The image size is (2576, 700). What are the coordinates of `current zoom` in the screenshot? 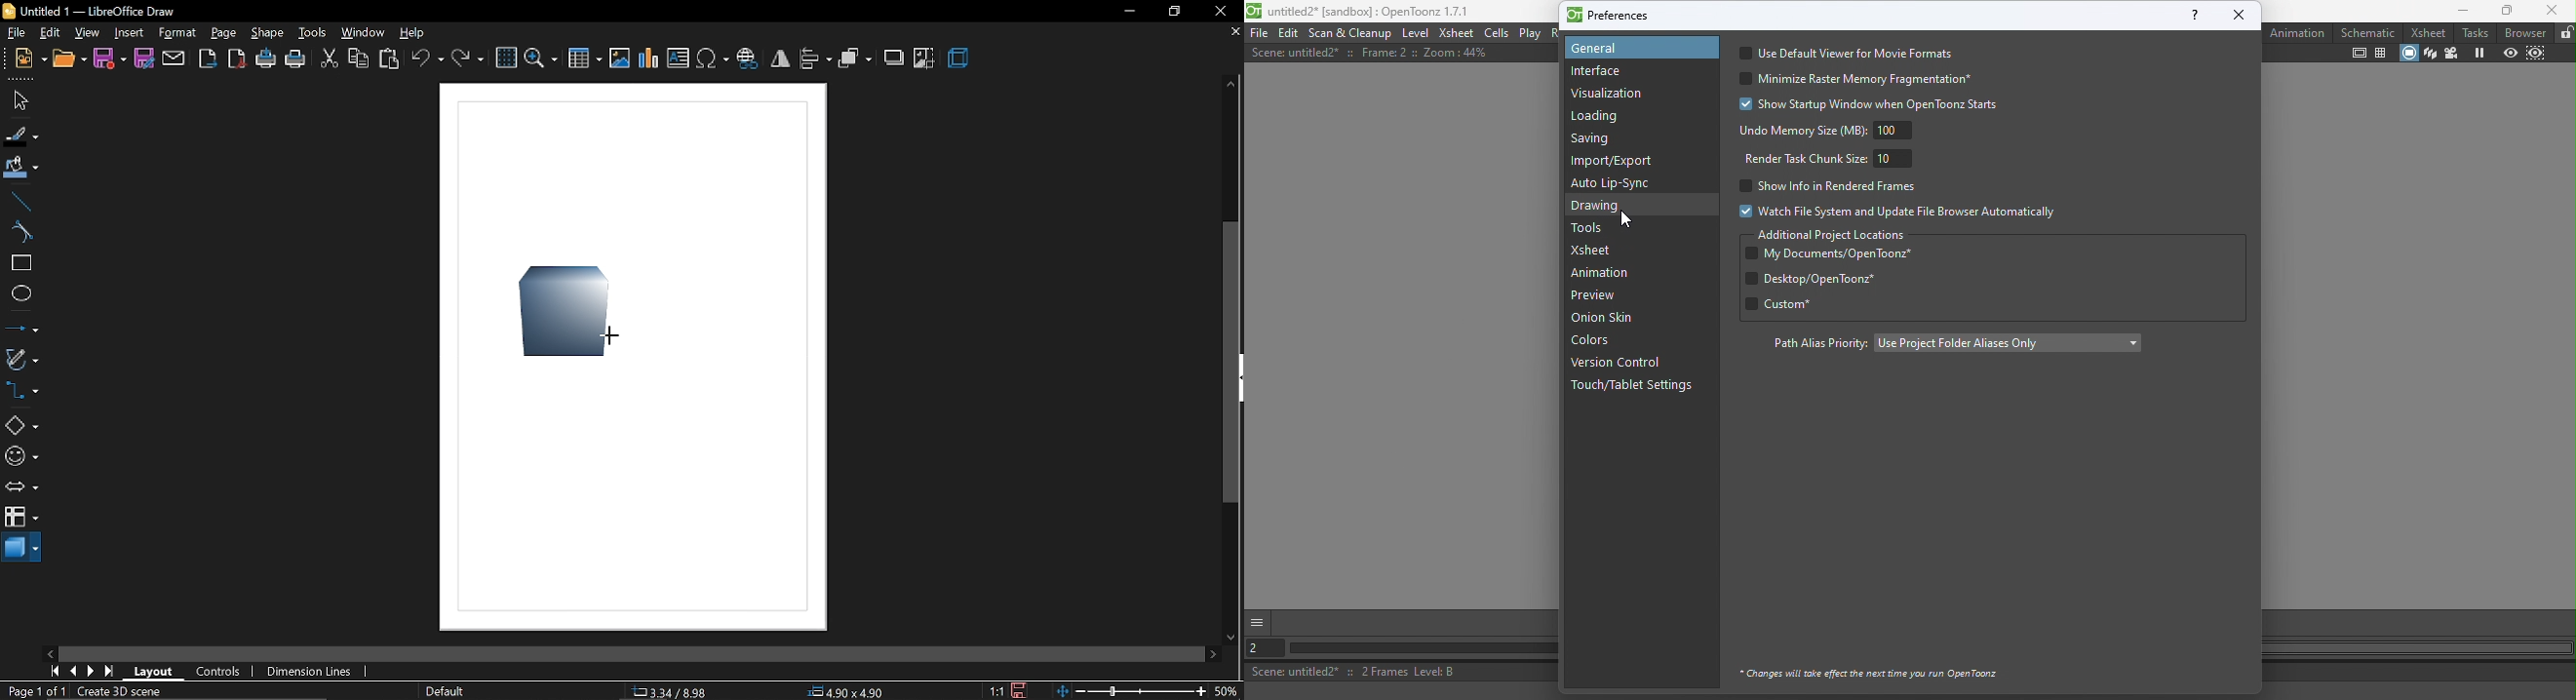 It's located at (1228, 691).